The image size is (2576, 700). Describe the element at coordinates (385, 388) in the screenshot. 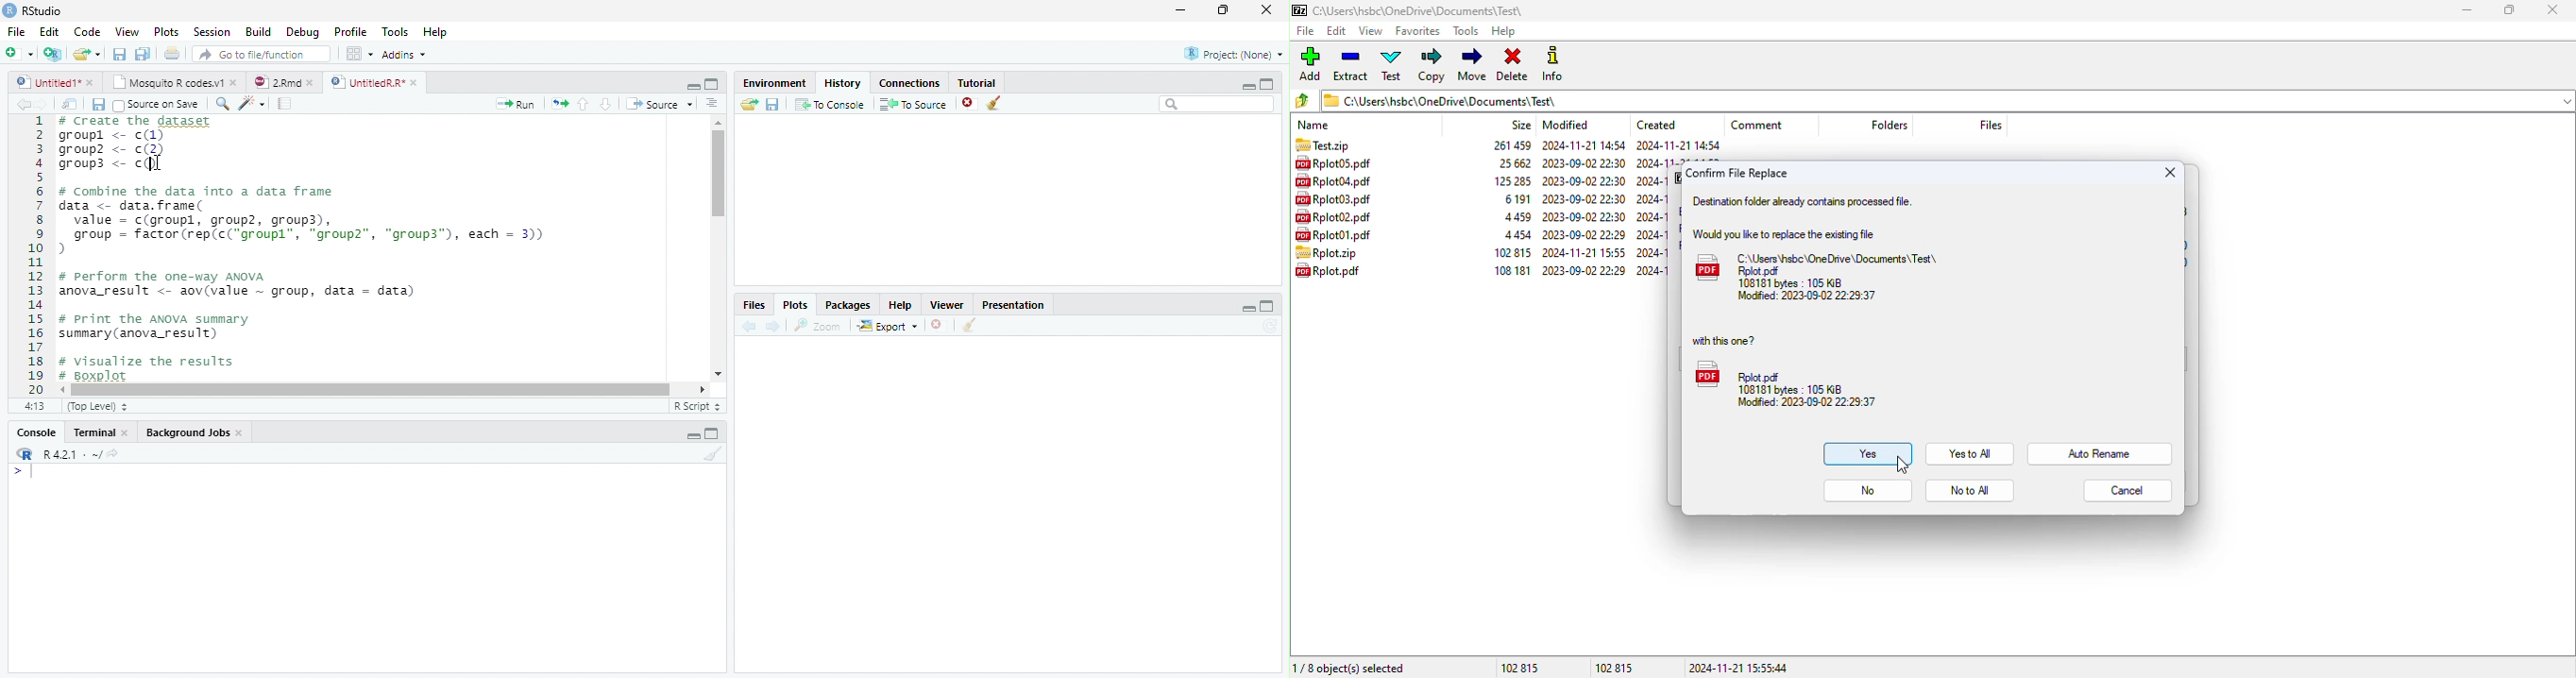

I see `Scrollbar` at that location.